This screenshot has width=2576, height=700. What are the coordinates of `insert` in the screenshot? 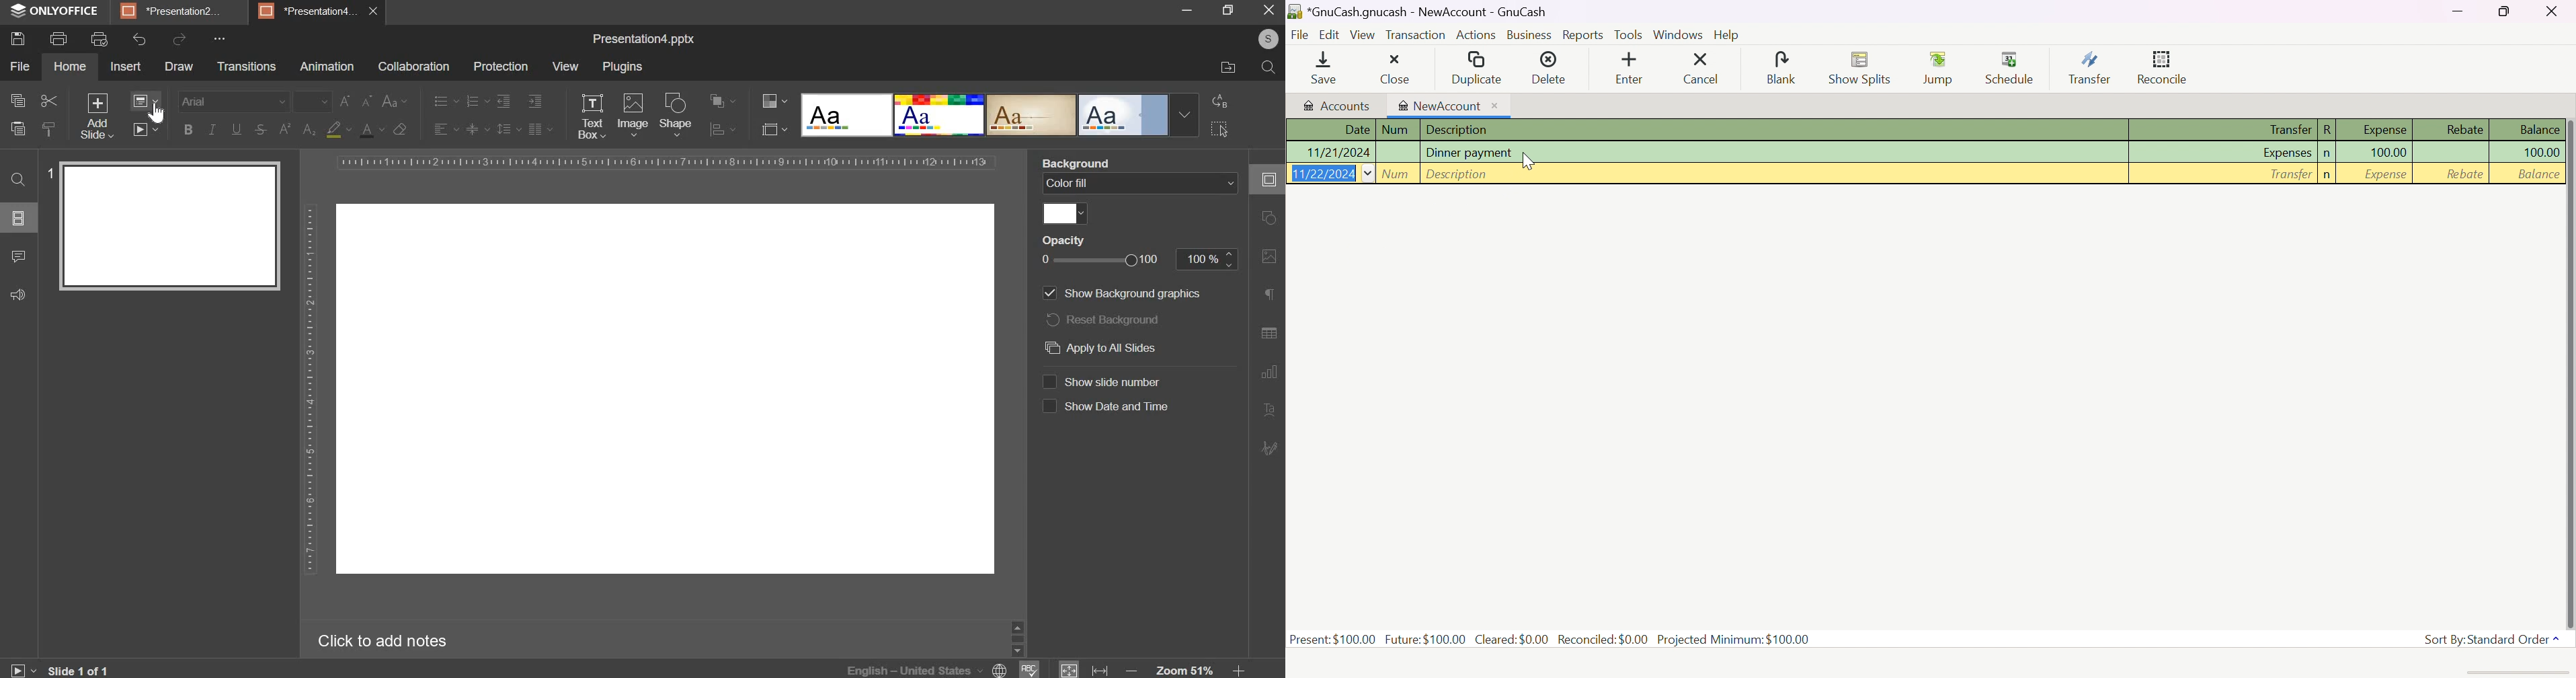 It's located at (126, 67).